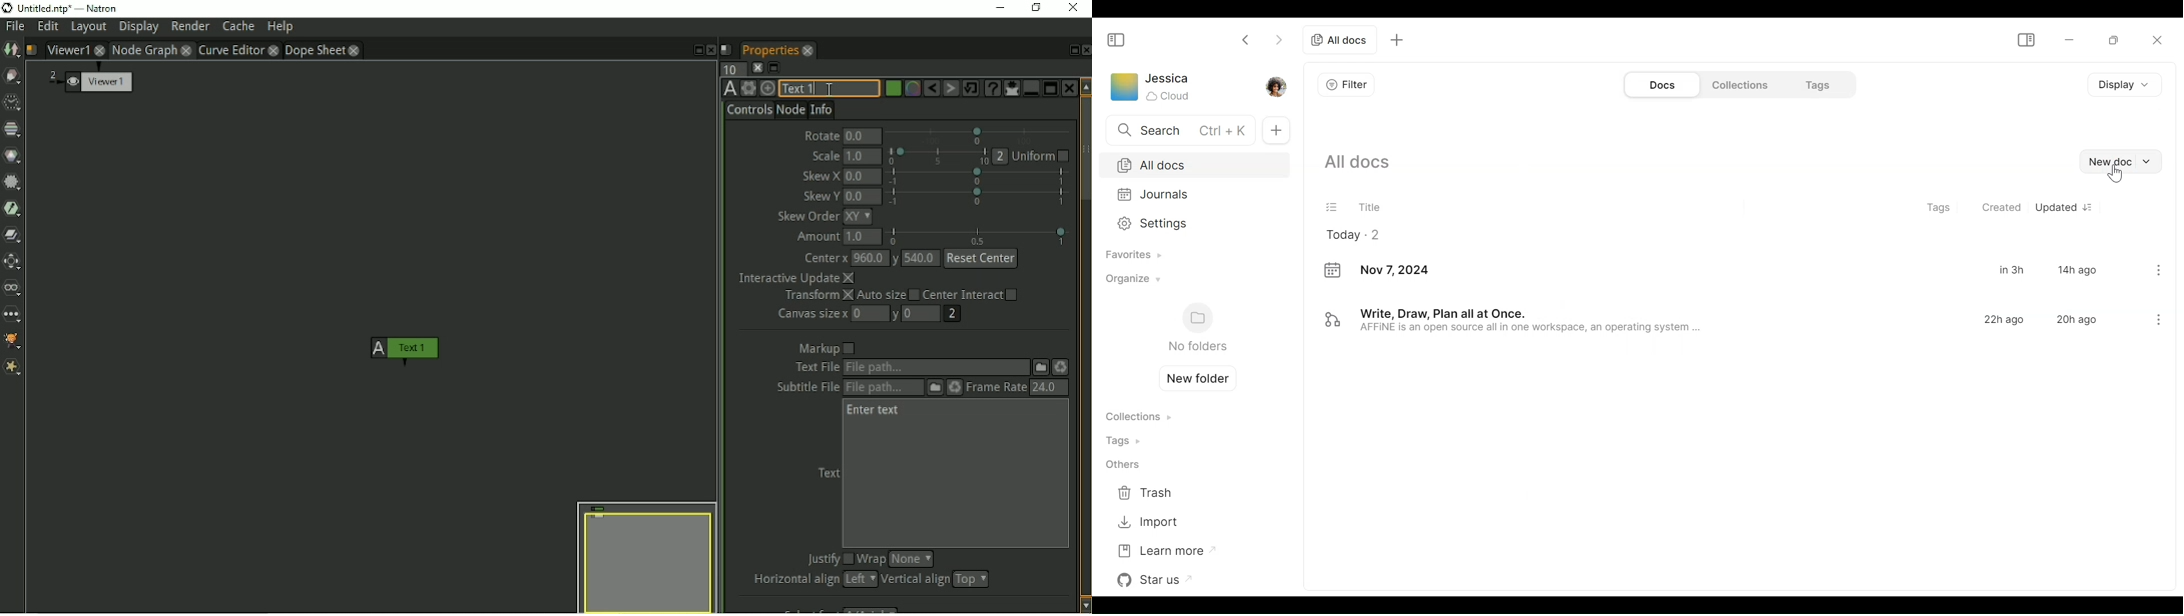 The image size is (2184, 616). I want to click on Justify, so click(828, 559).